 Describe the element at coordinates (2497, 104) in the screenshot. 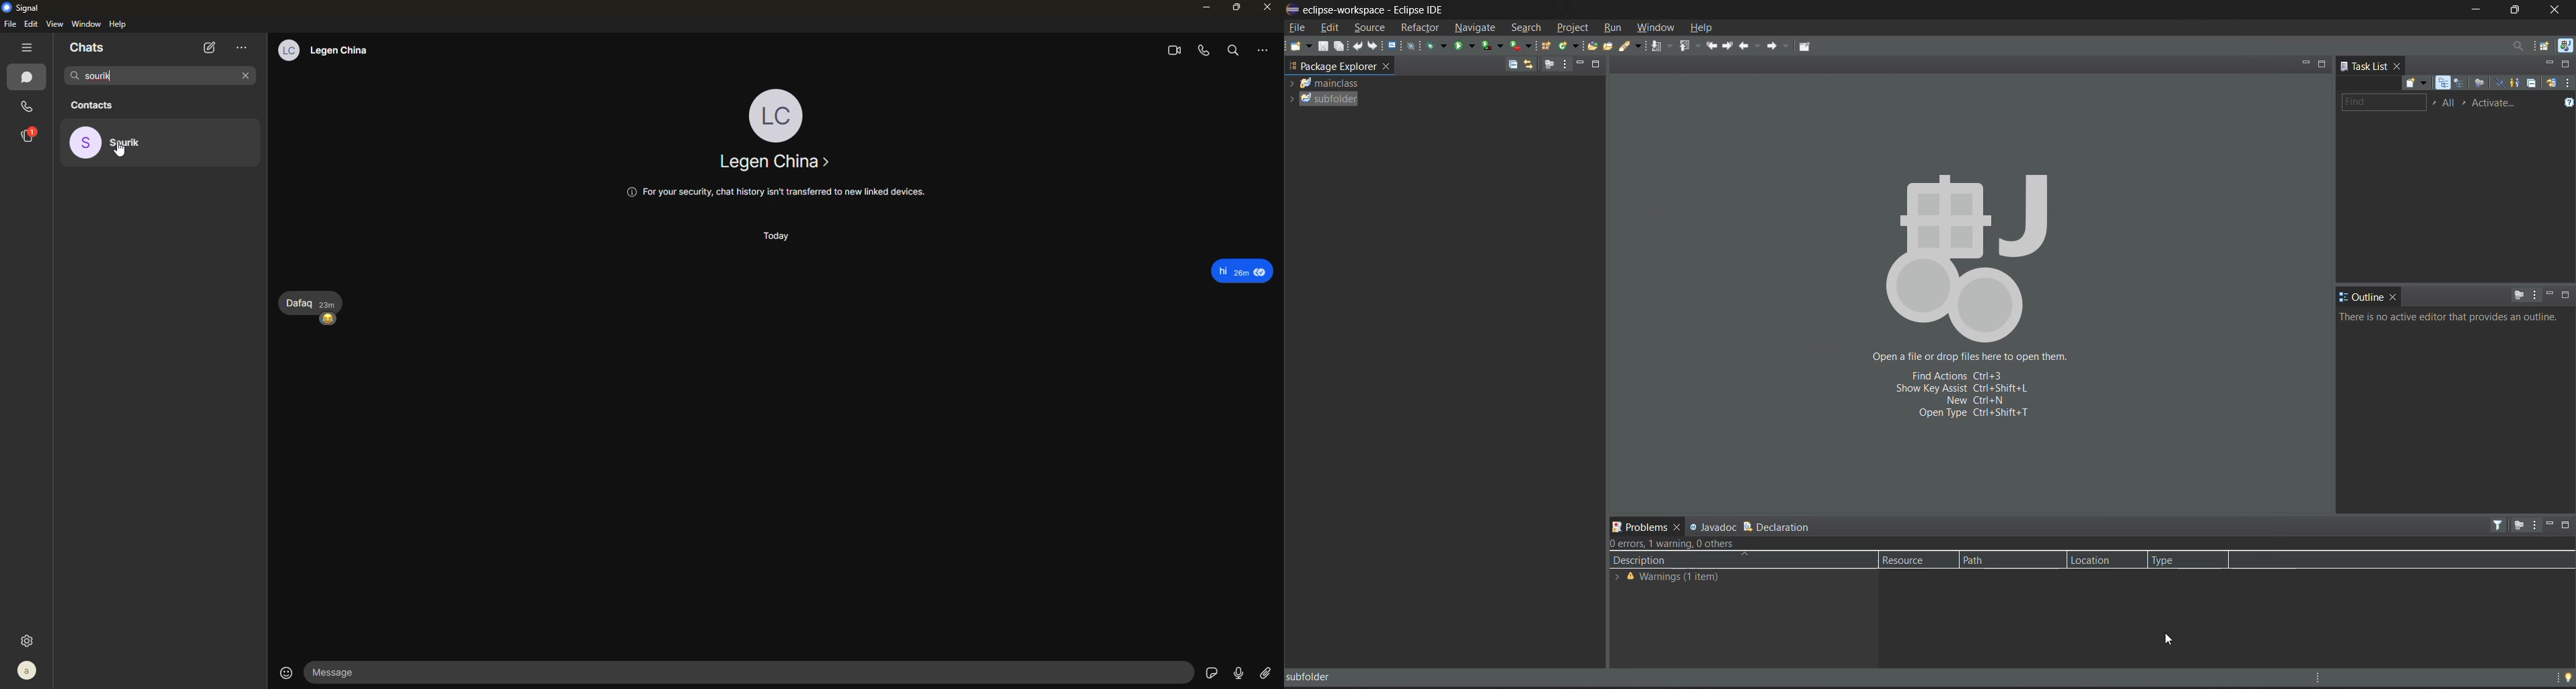

I see `activate` at that location.